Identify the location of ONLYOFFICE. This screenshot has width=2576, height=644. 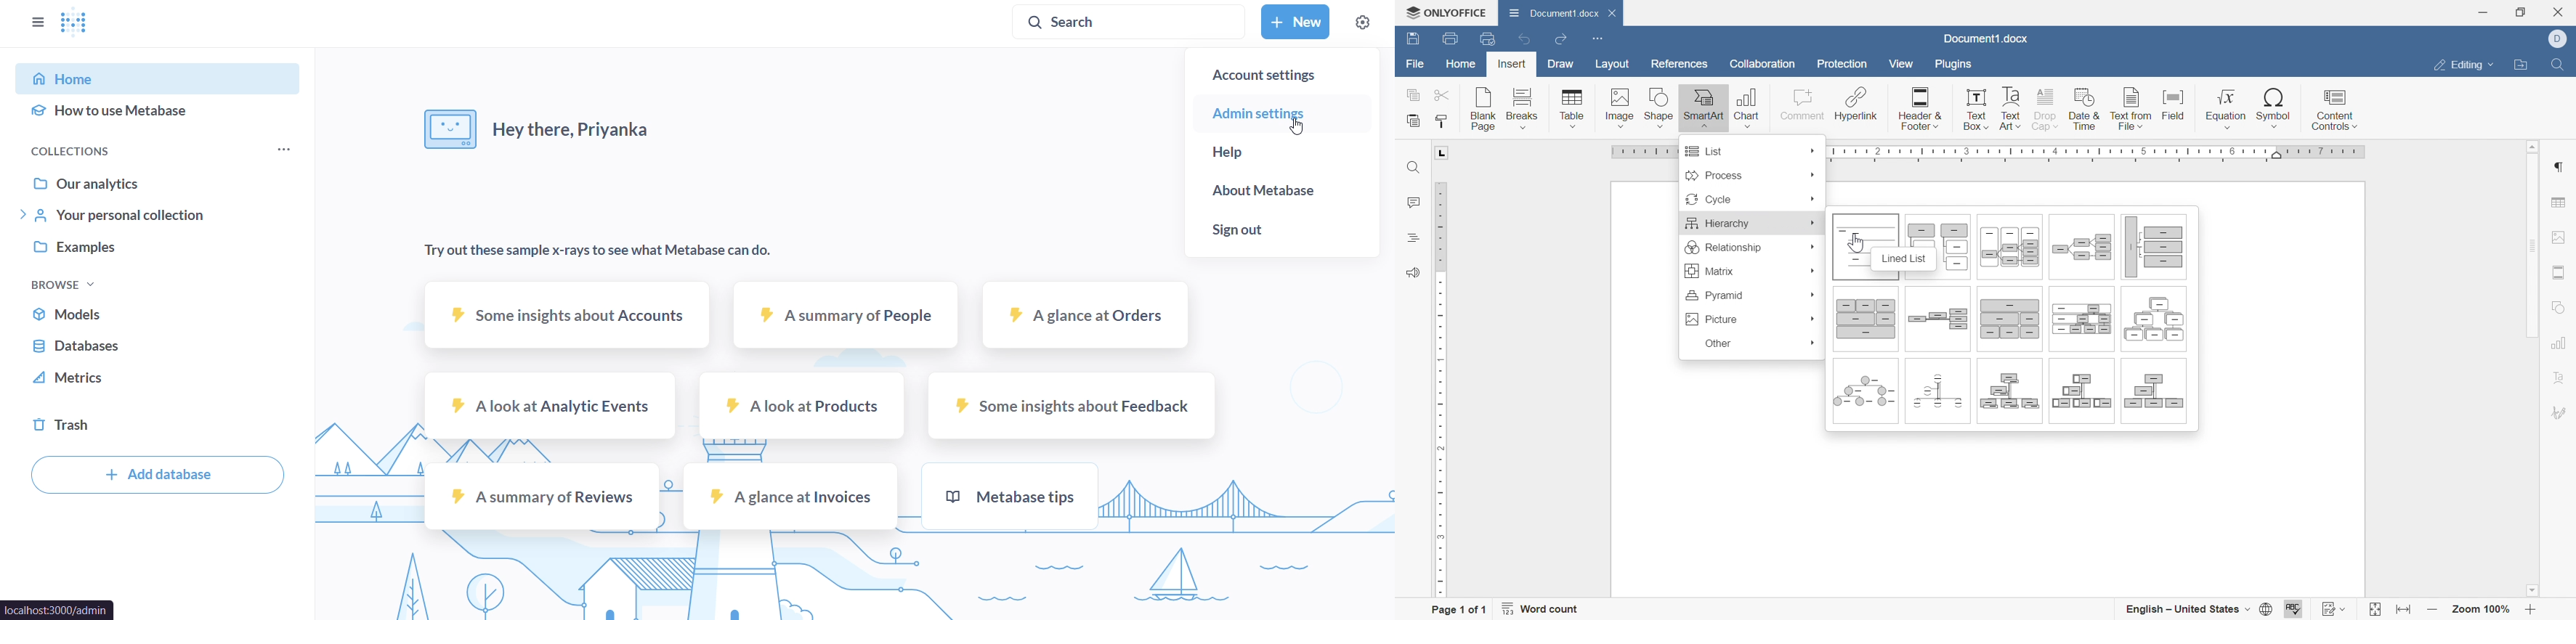
(1447, 12).